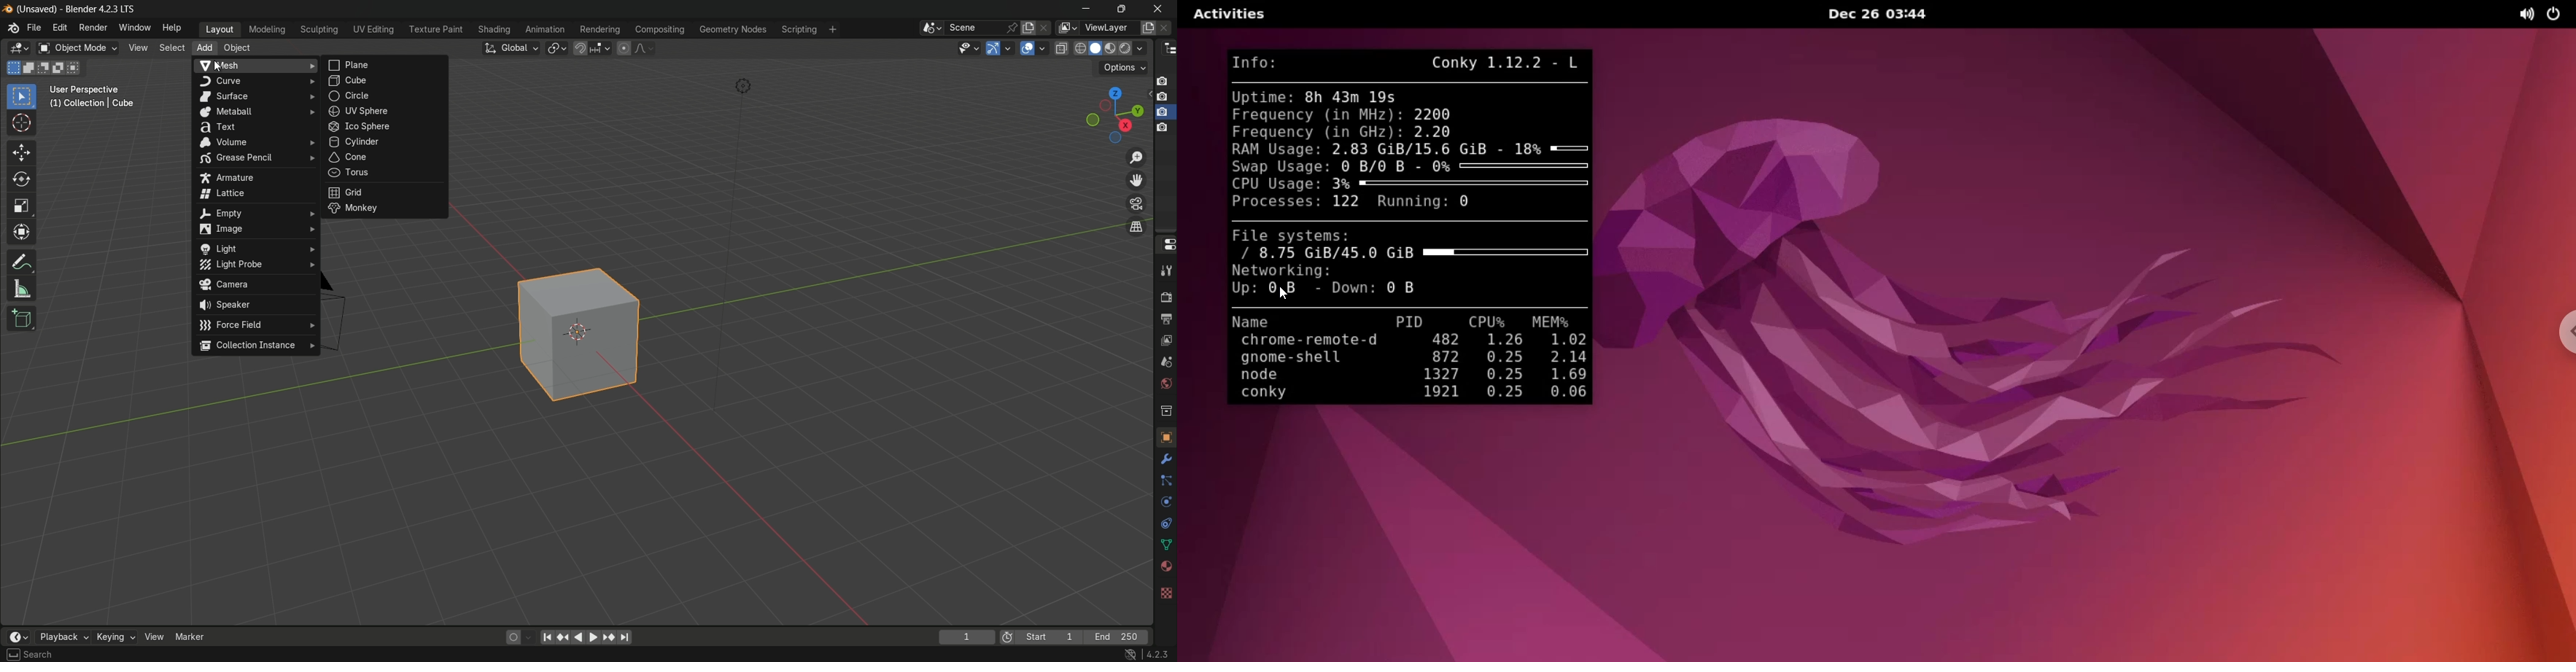  What do you see at coordinates (1164, 459) in the screenshot?
I see `modifier` at bounding box center [1164, 459].